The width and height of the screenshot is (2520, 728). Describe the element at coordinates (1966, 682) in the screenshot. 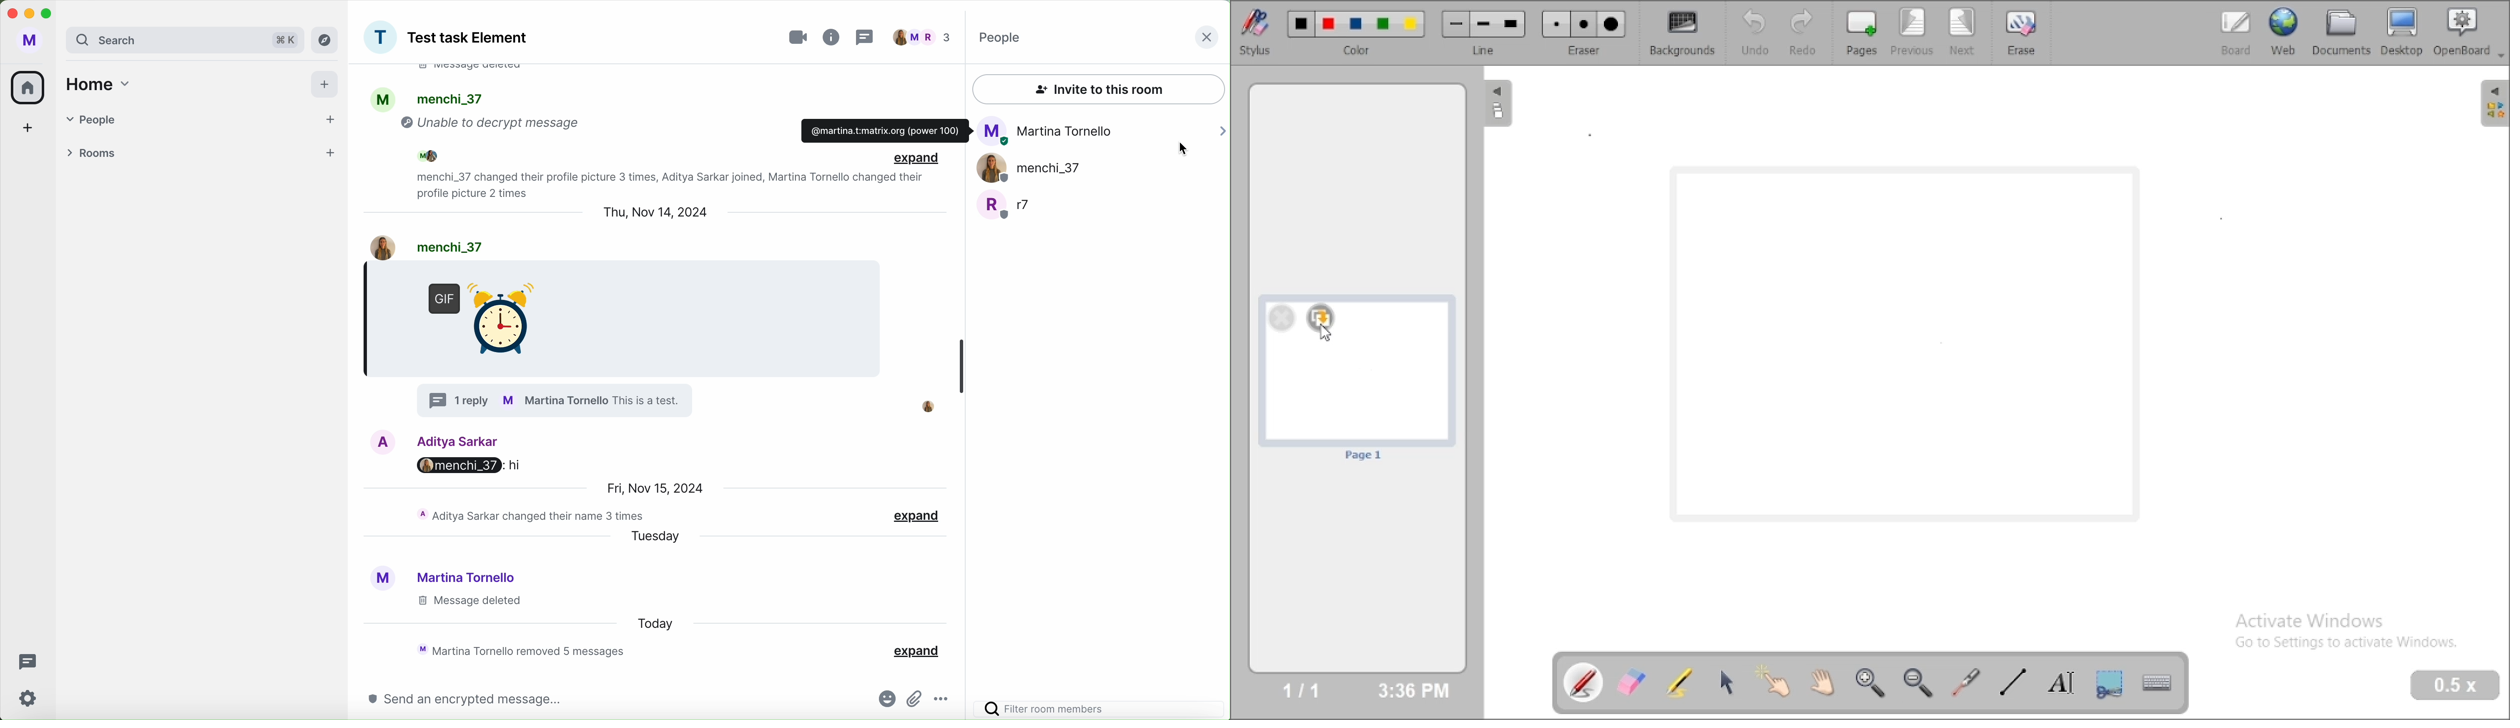

I see `virtual laser pointer` at that location.